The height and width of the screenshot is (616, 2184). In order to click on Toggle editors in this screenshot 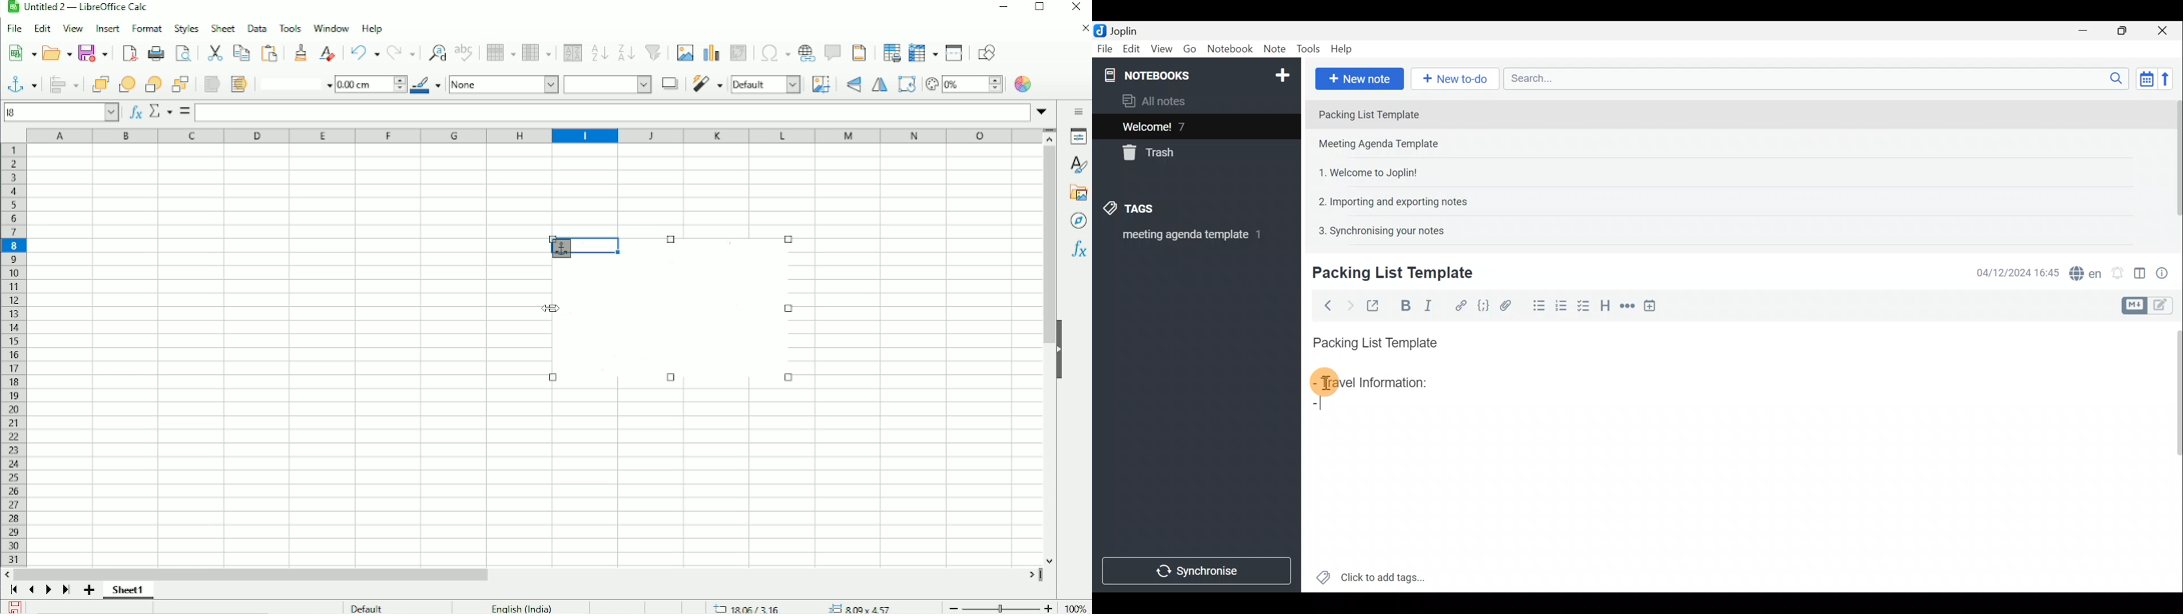, I will do `click(2166, 306)`.